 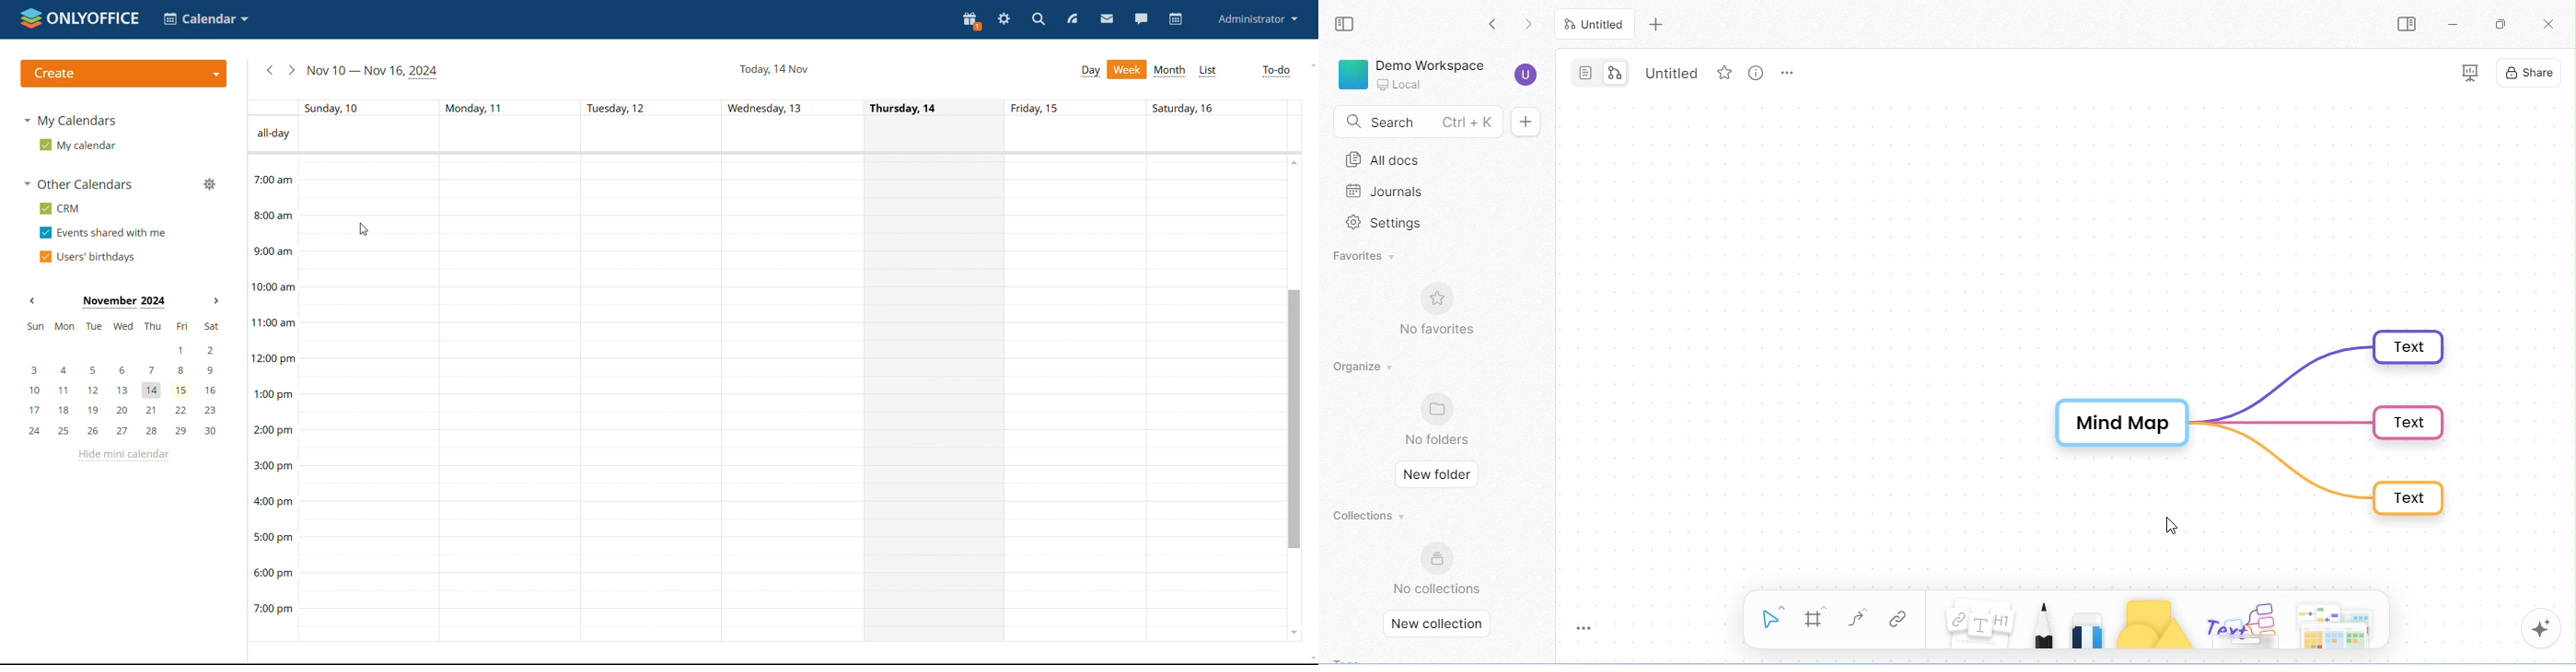 What do you see at coordinates (290, 70) in the screenshot?
I see `next week` at bounding box center [290, 70].